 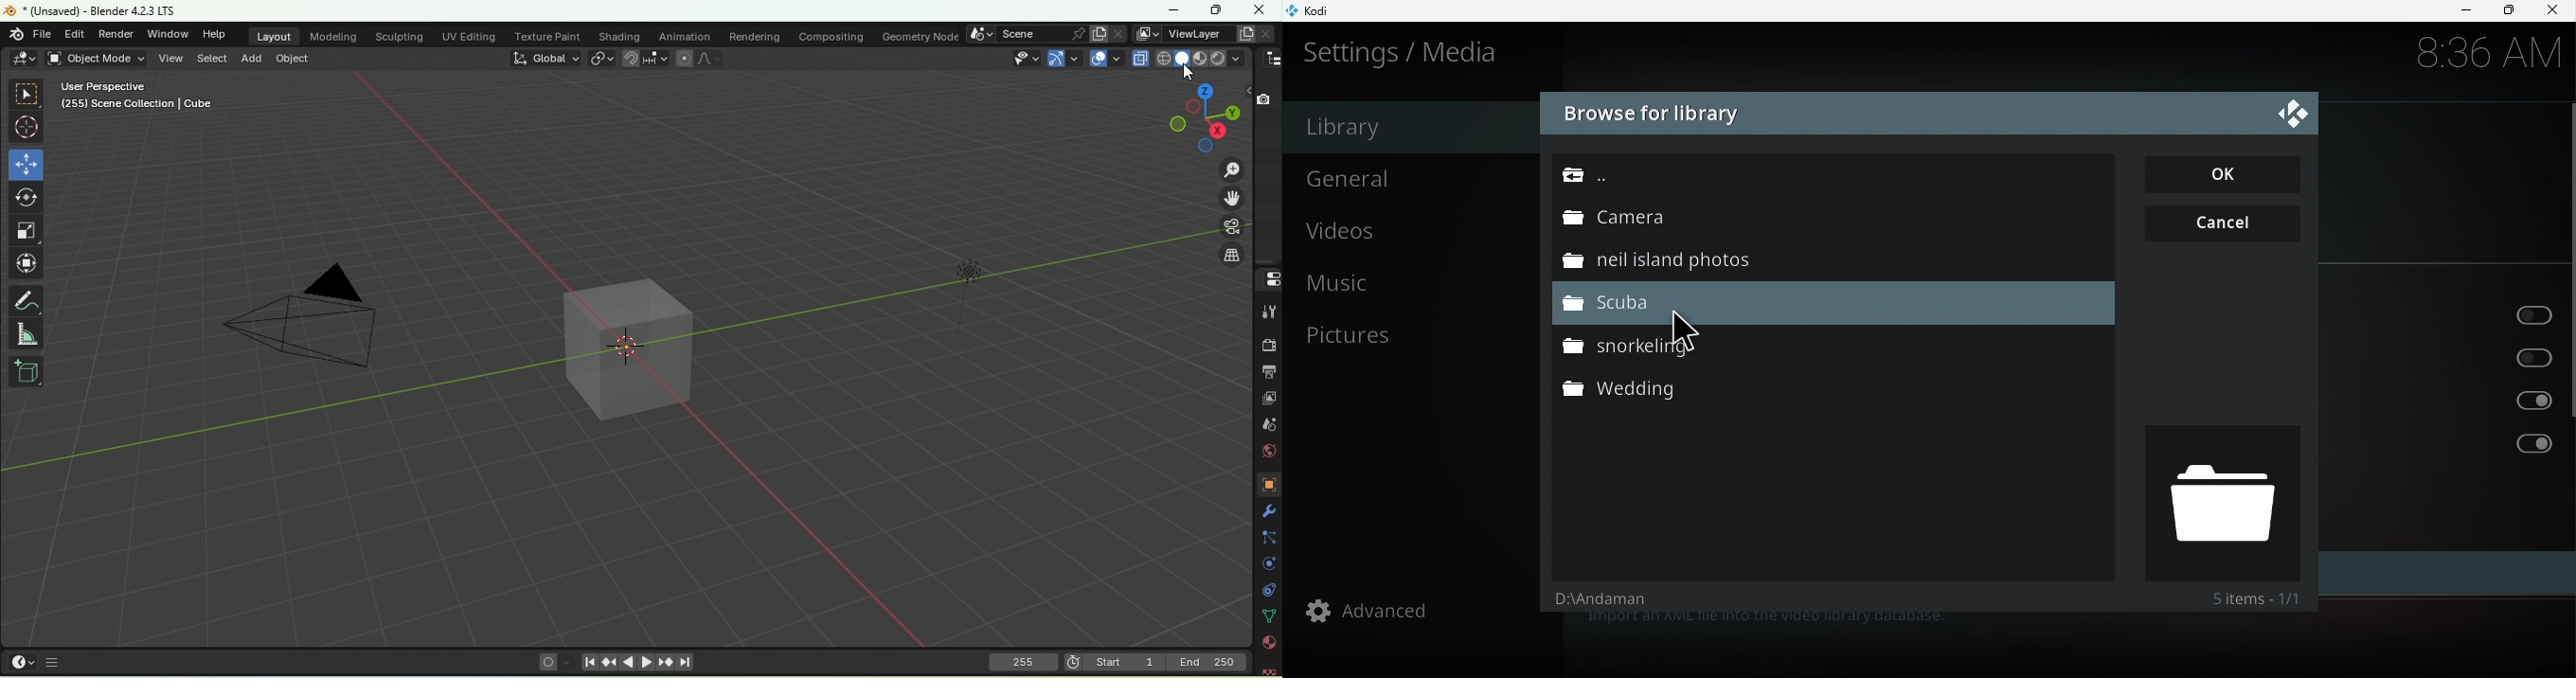 What do you see at coordinates (2220, 502) in the screenshot?
I see `preview` at bounding box center [2220, 502].